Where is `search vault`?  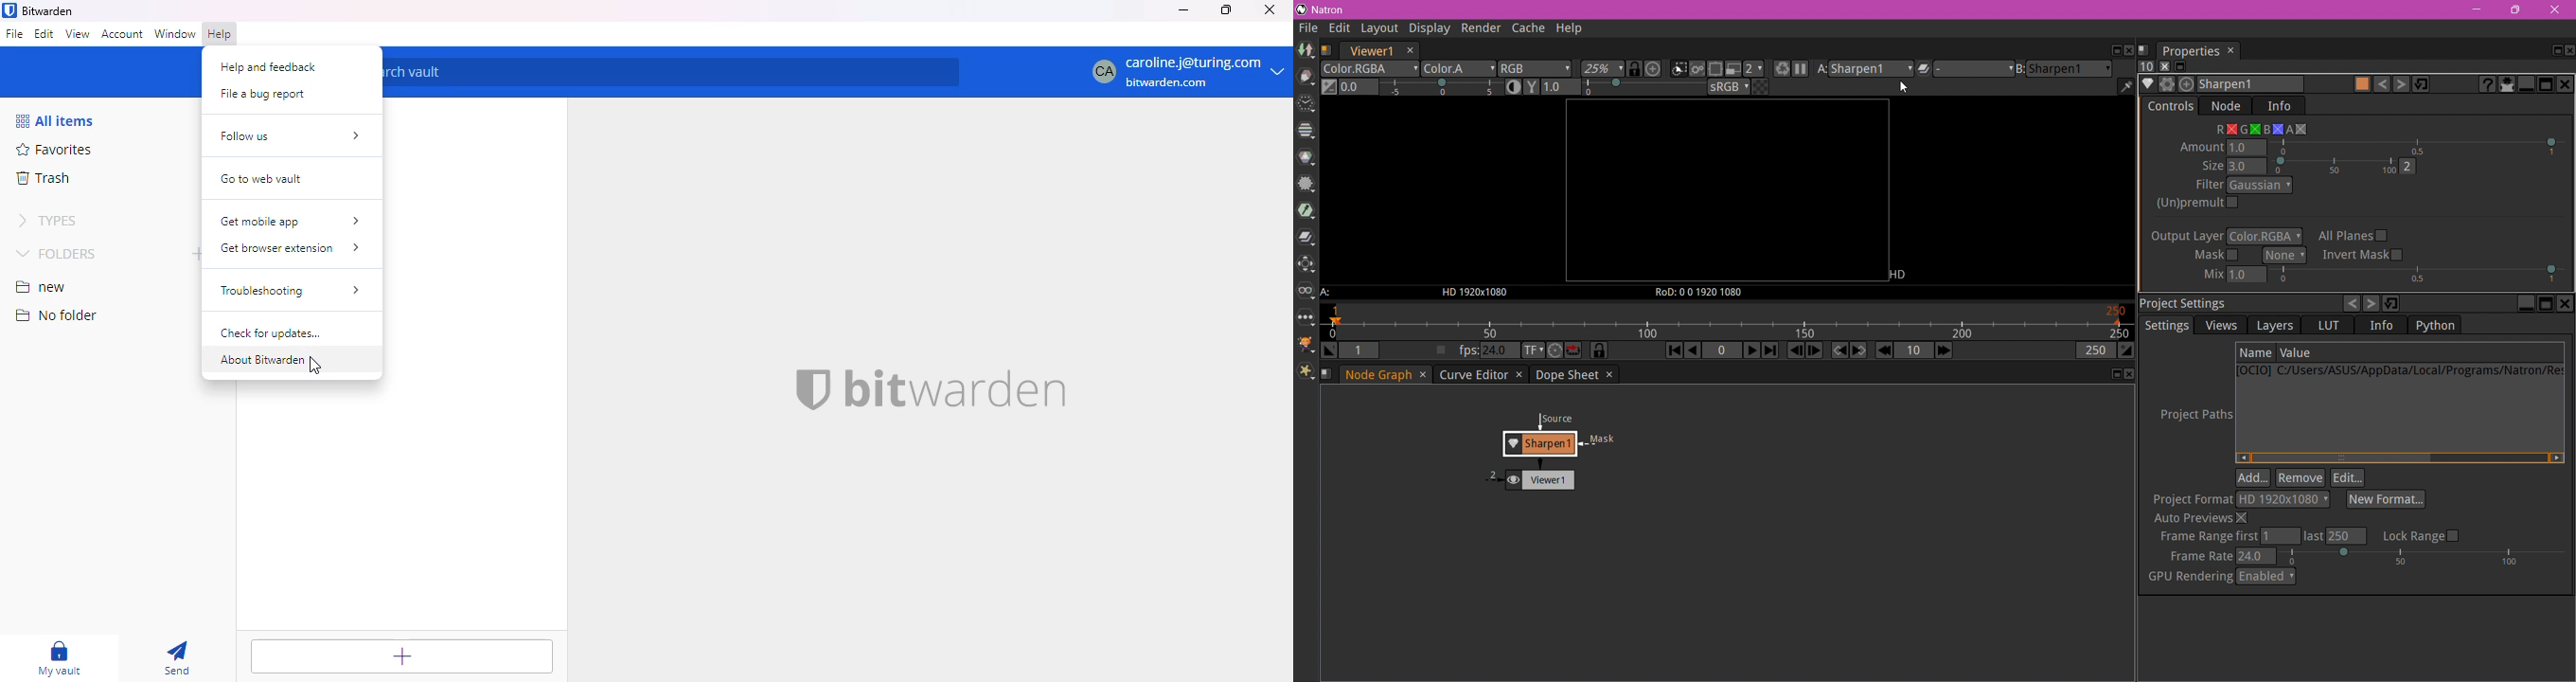 search vault is located at coordinates (671, 72).